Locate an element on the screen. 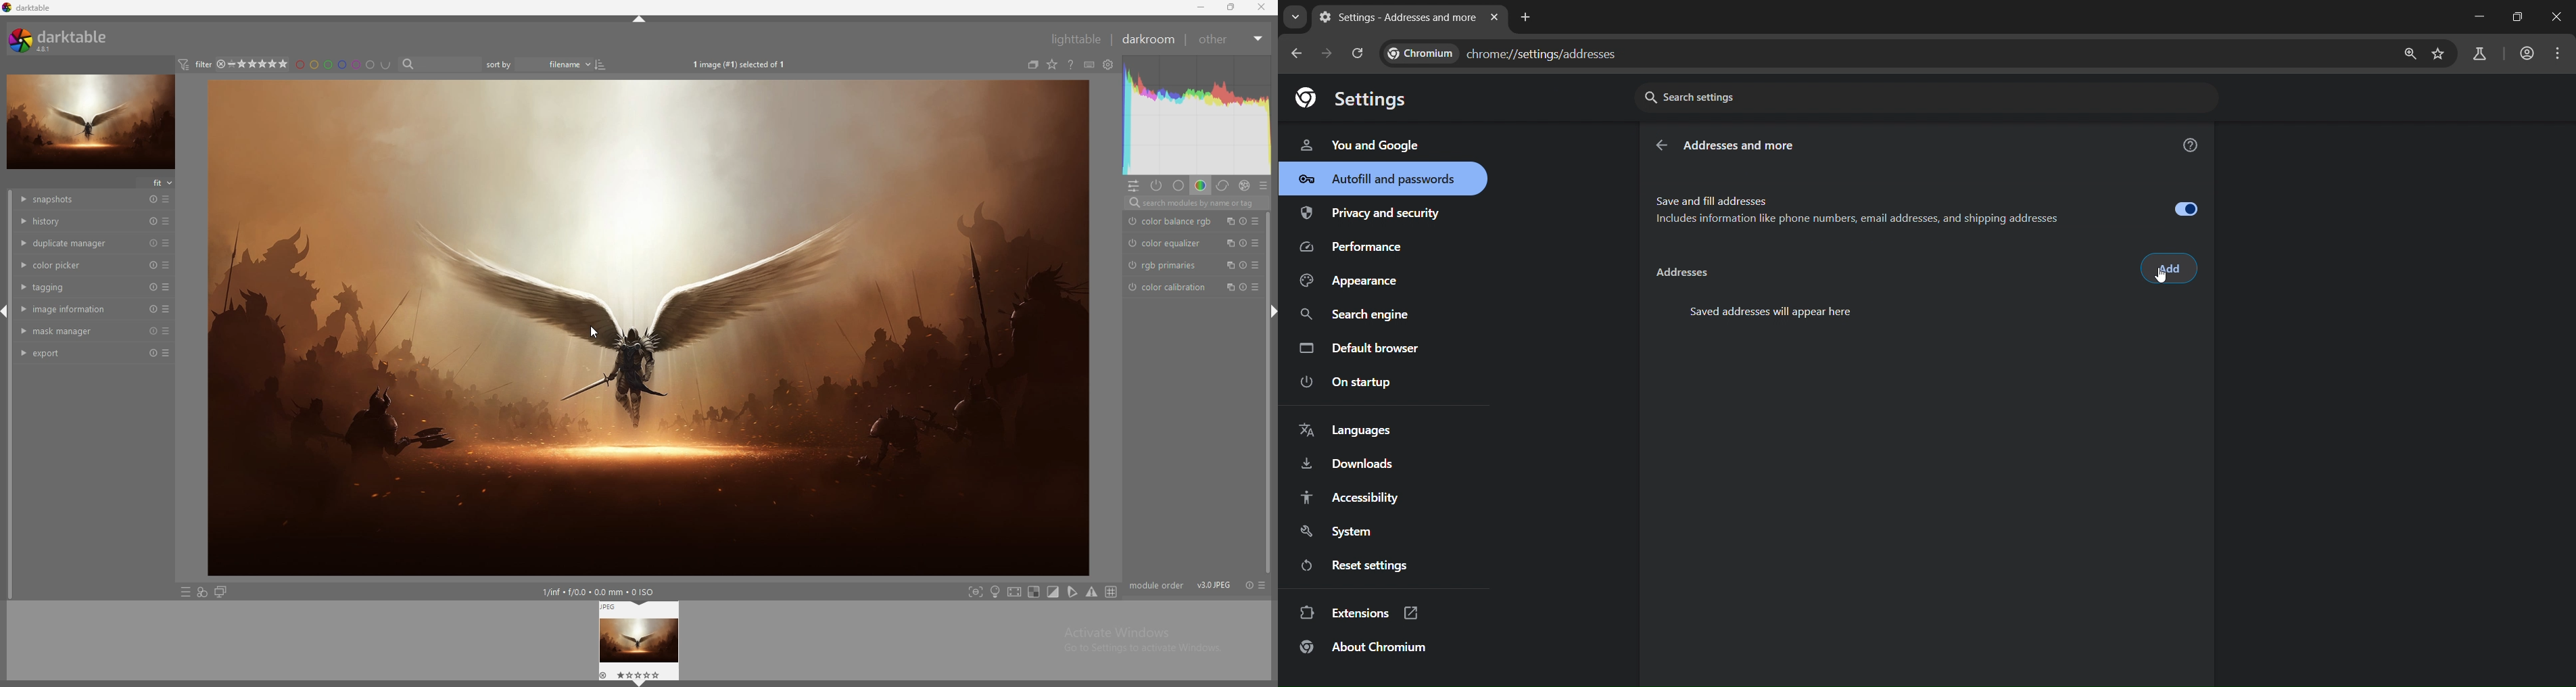 Image resolution: width=2576 pixels, height=700 pixels. other is located at coordinates (1232, 39).